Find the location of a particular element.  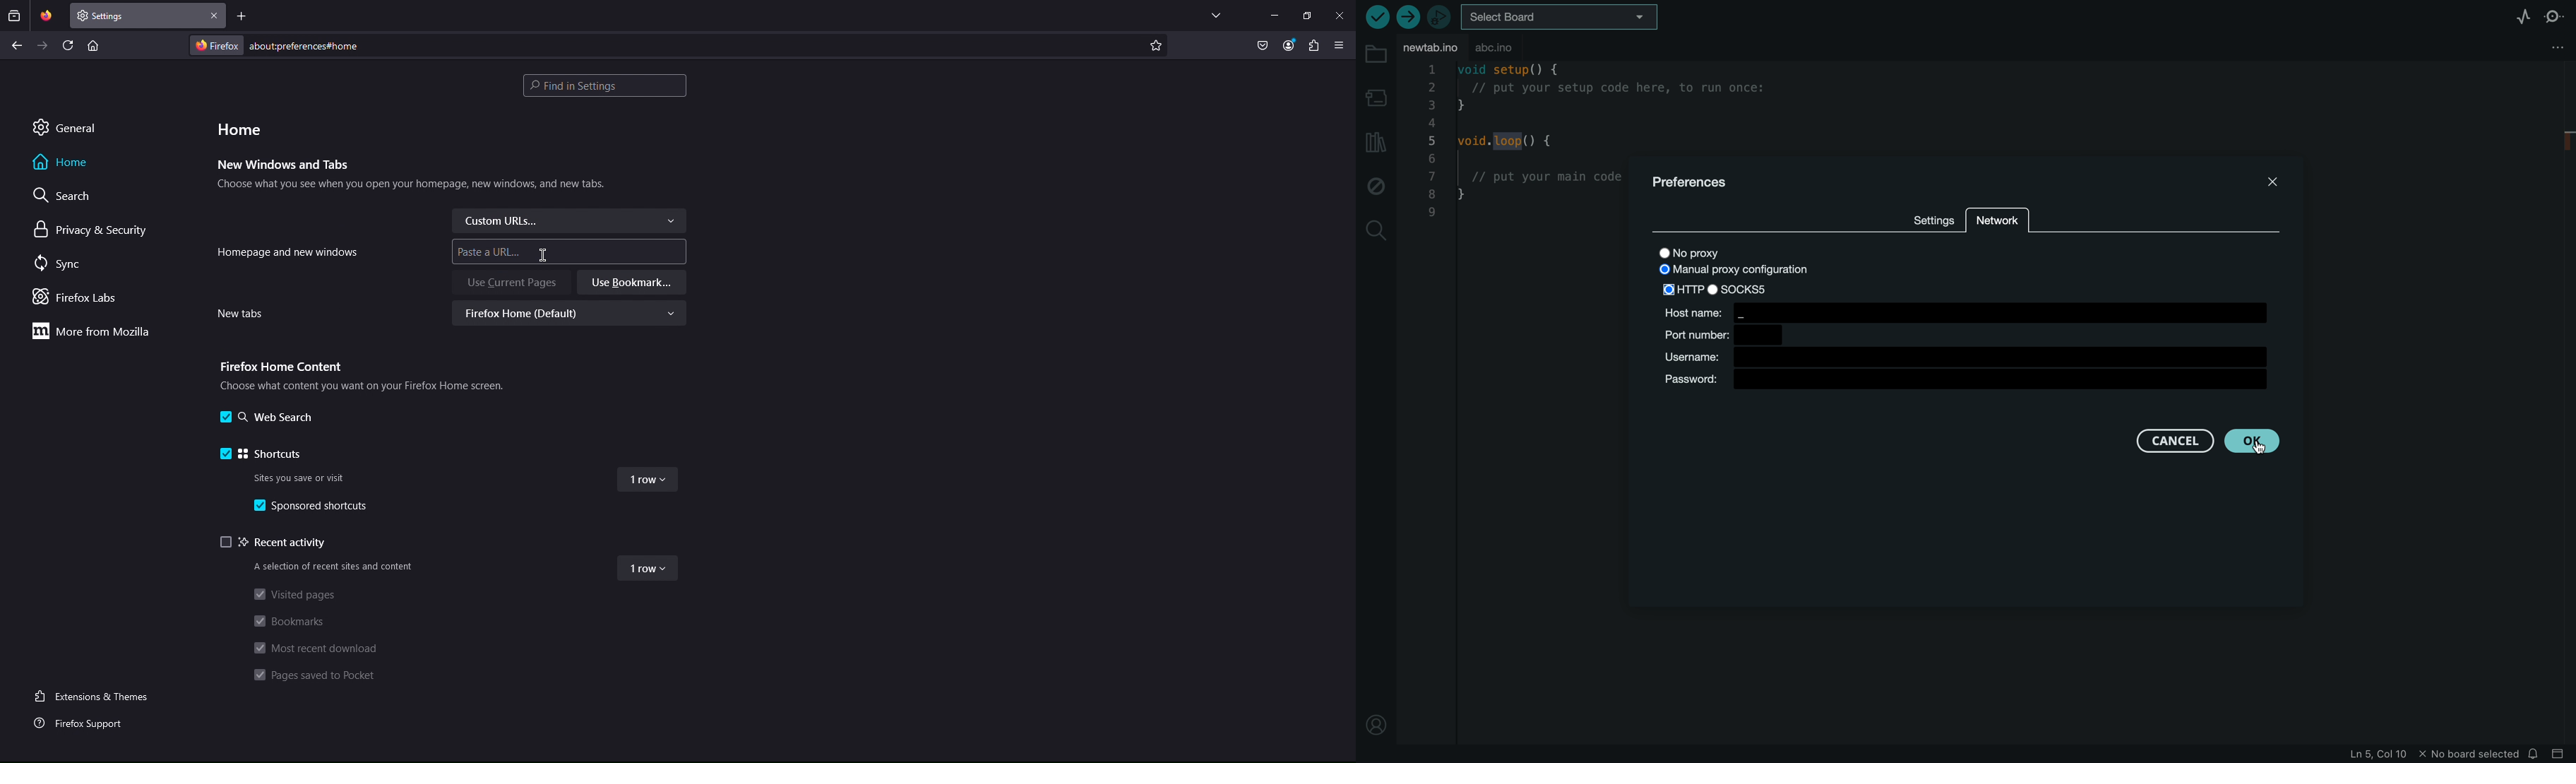

username is located at coordinates (1969, 357).